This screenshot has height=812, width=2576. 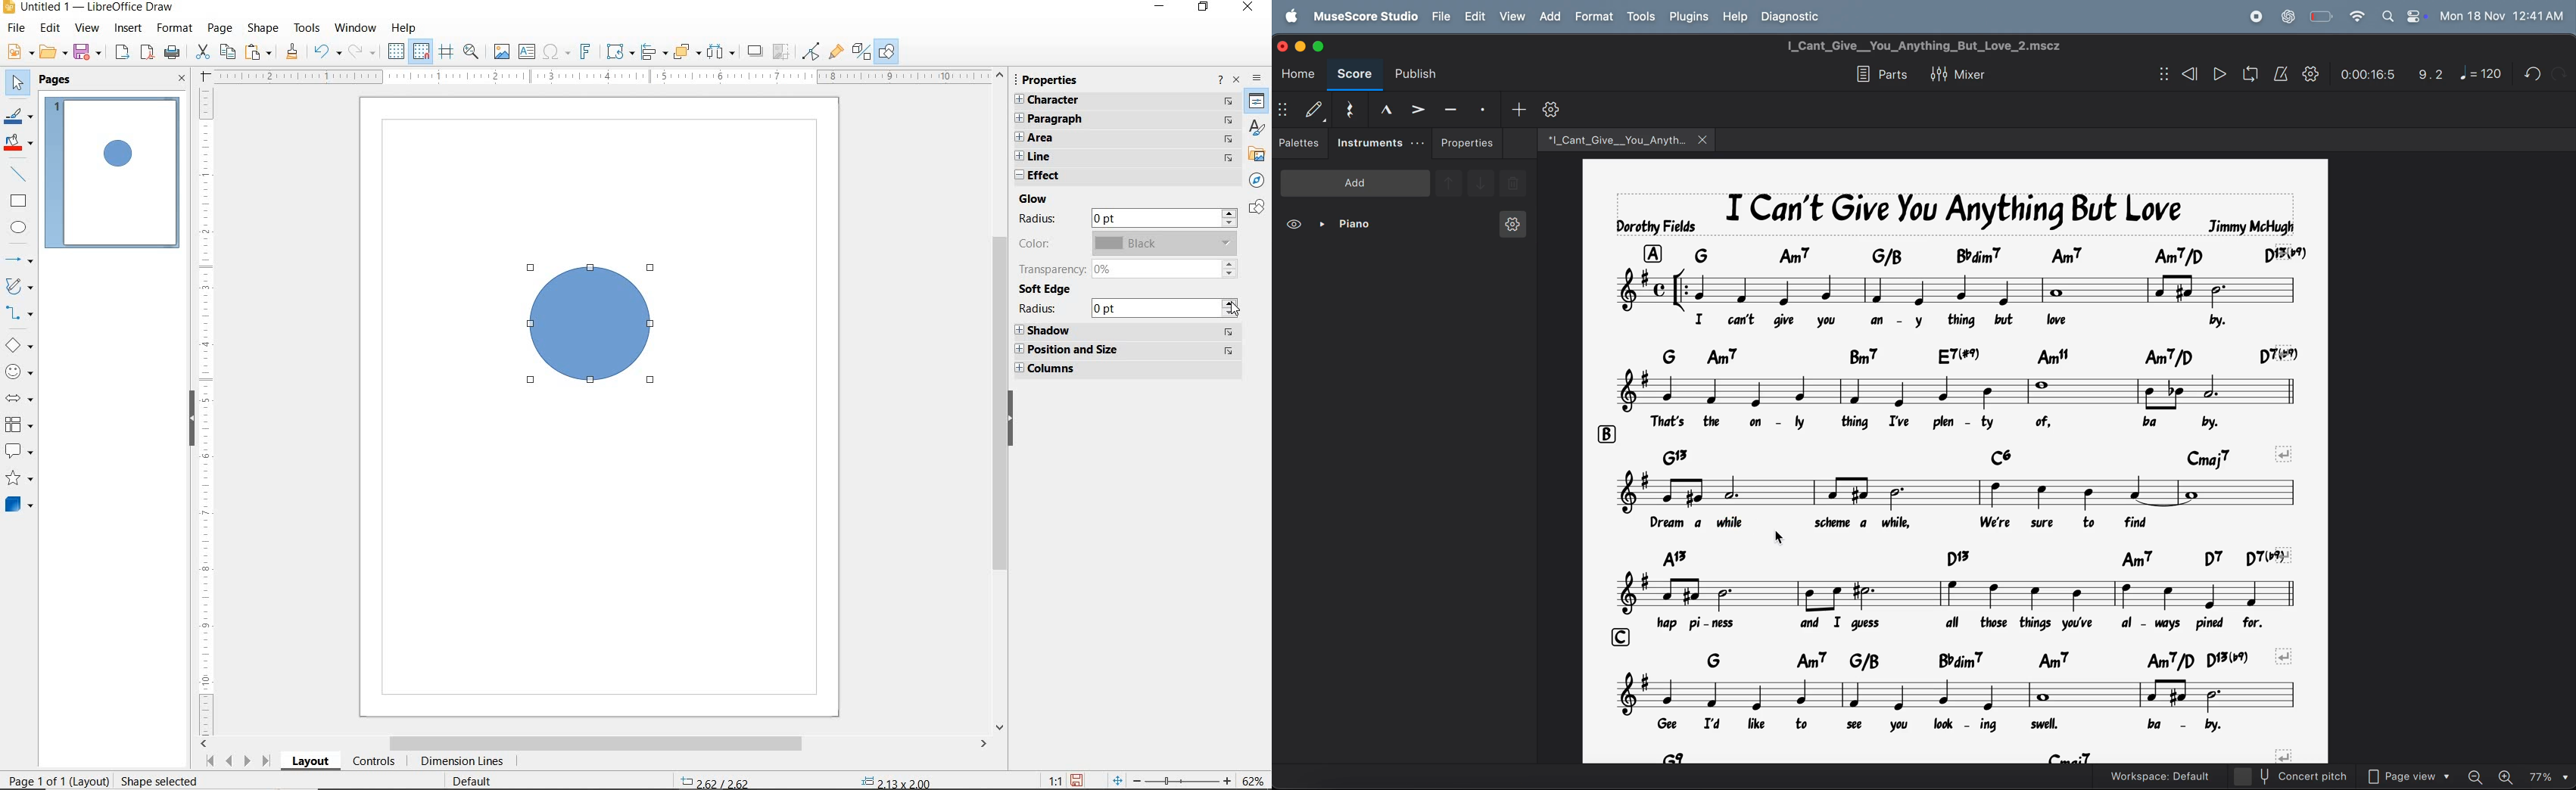 What do you see at coordinates (811, 50) in the screenshot?
I see `TOGGLE POINT EDIT MODE` at bounding box center [811, 50].